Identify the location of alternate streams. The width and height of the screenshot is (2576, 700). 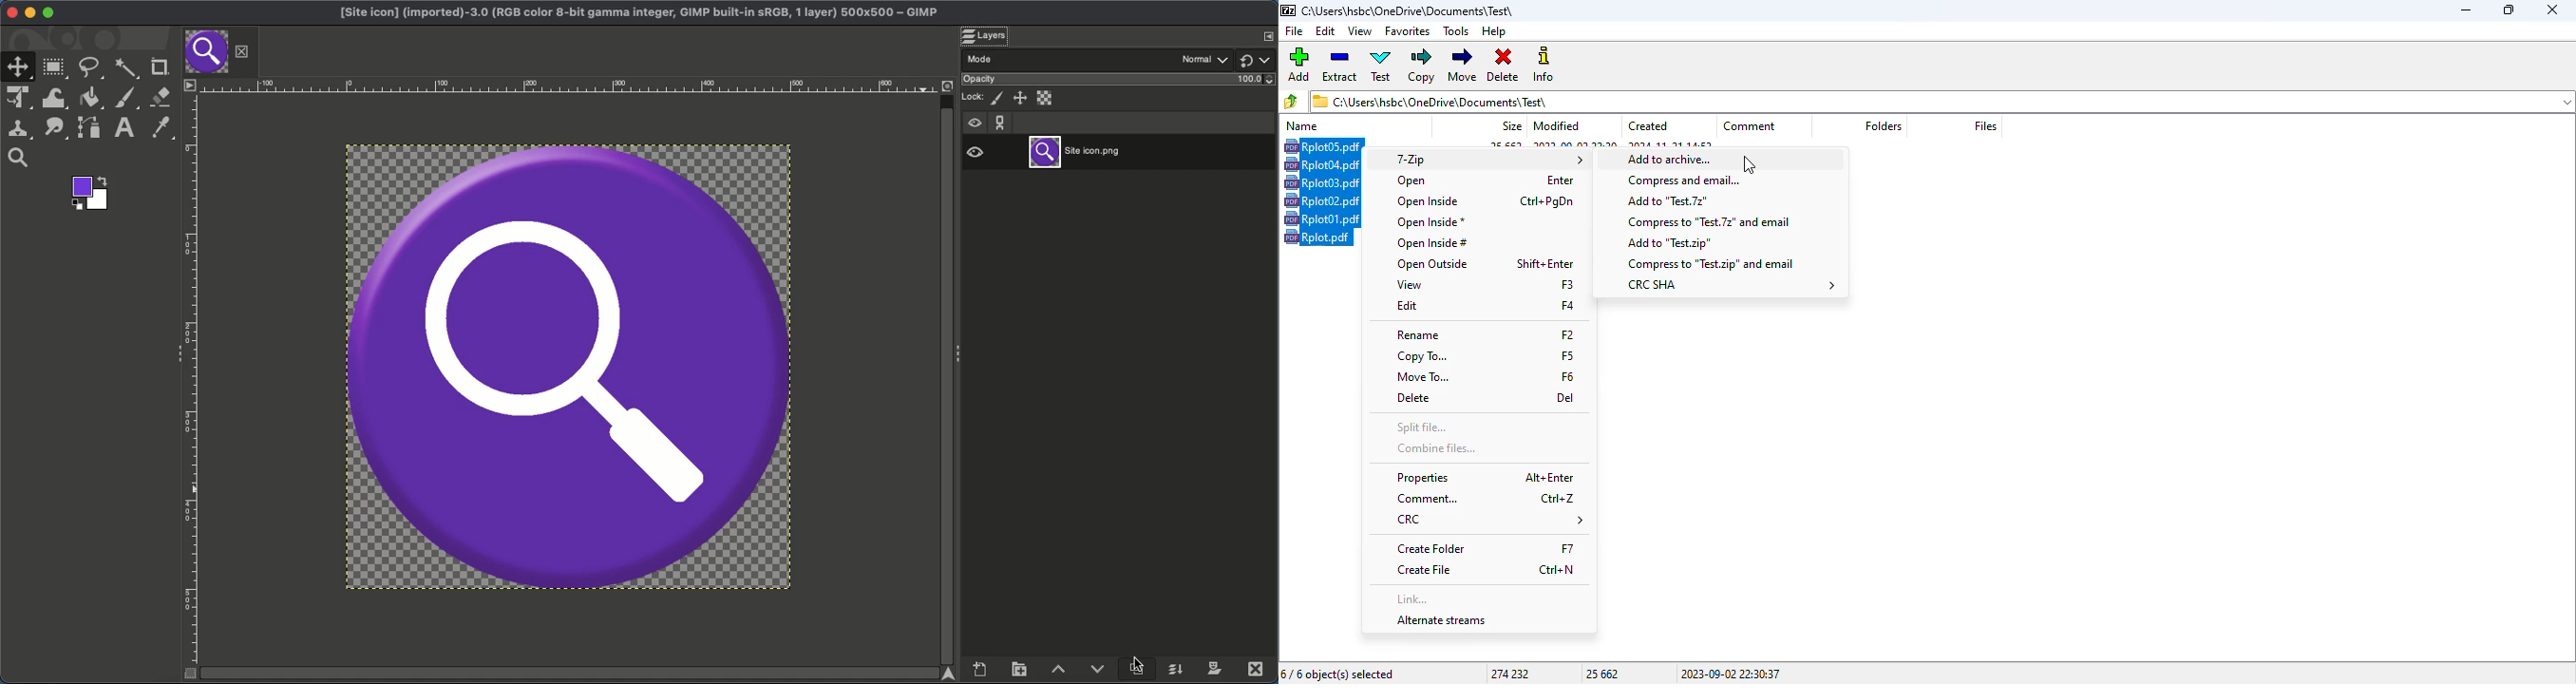
(1441, 619).